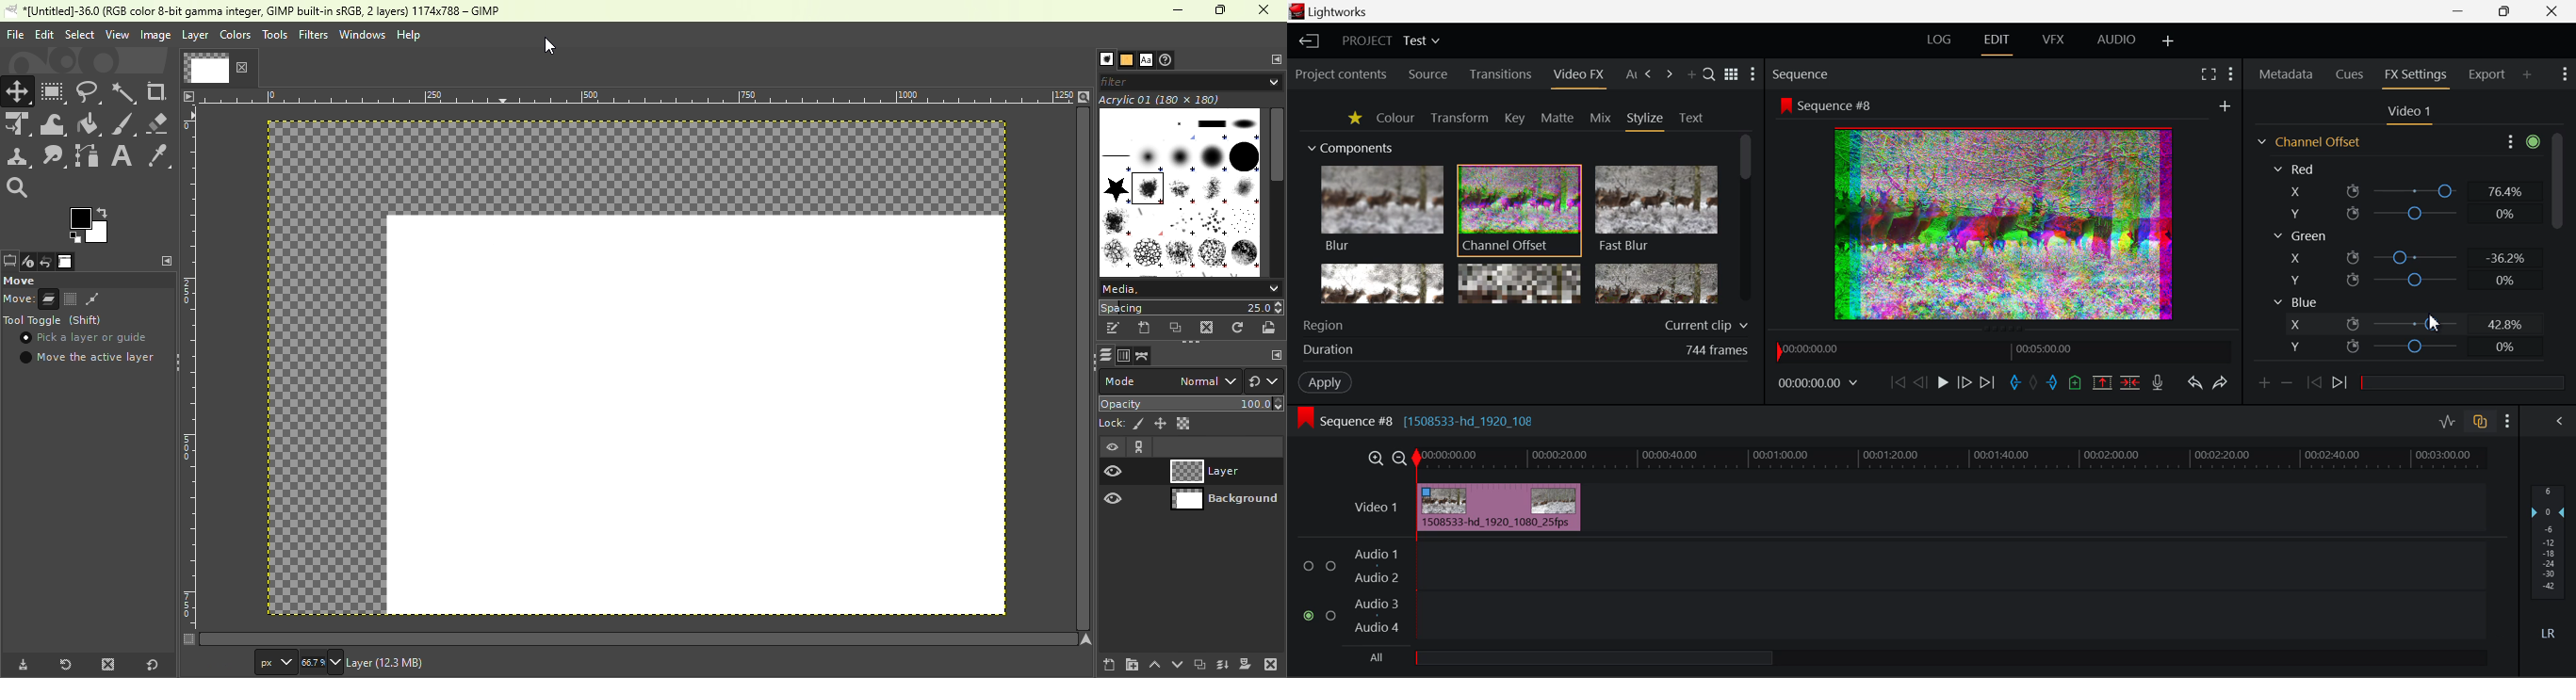 The height and width of the screenshot is (700, 2576). Describe the element at coordinates (57, 156) in the screenshot. I see `Smudge tool` at that location.